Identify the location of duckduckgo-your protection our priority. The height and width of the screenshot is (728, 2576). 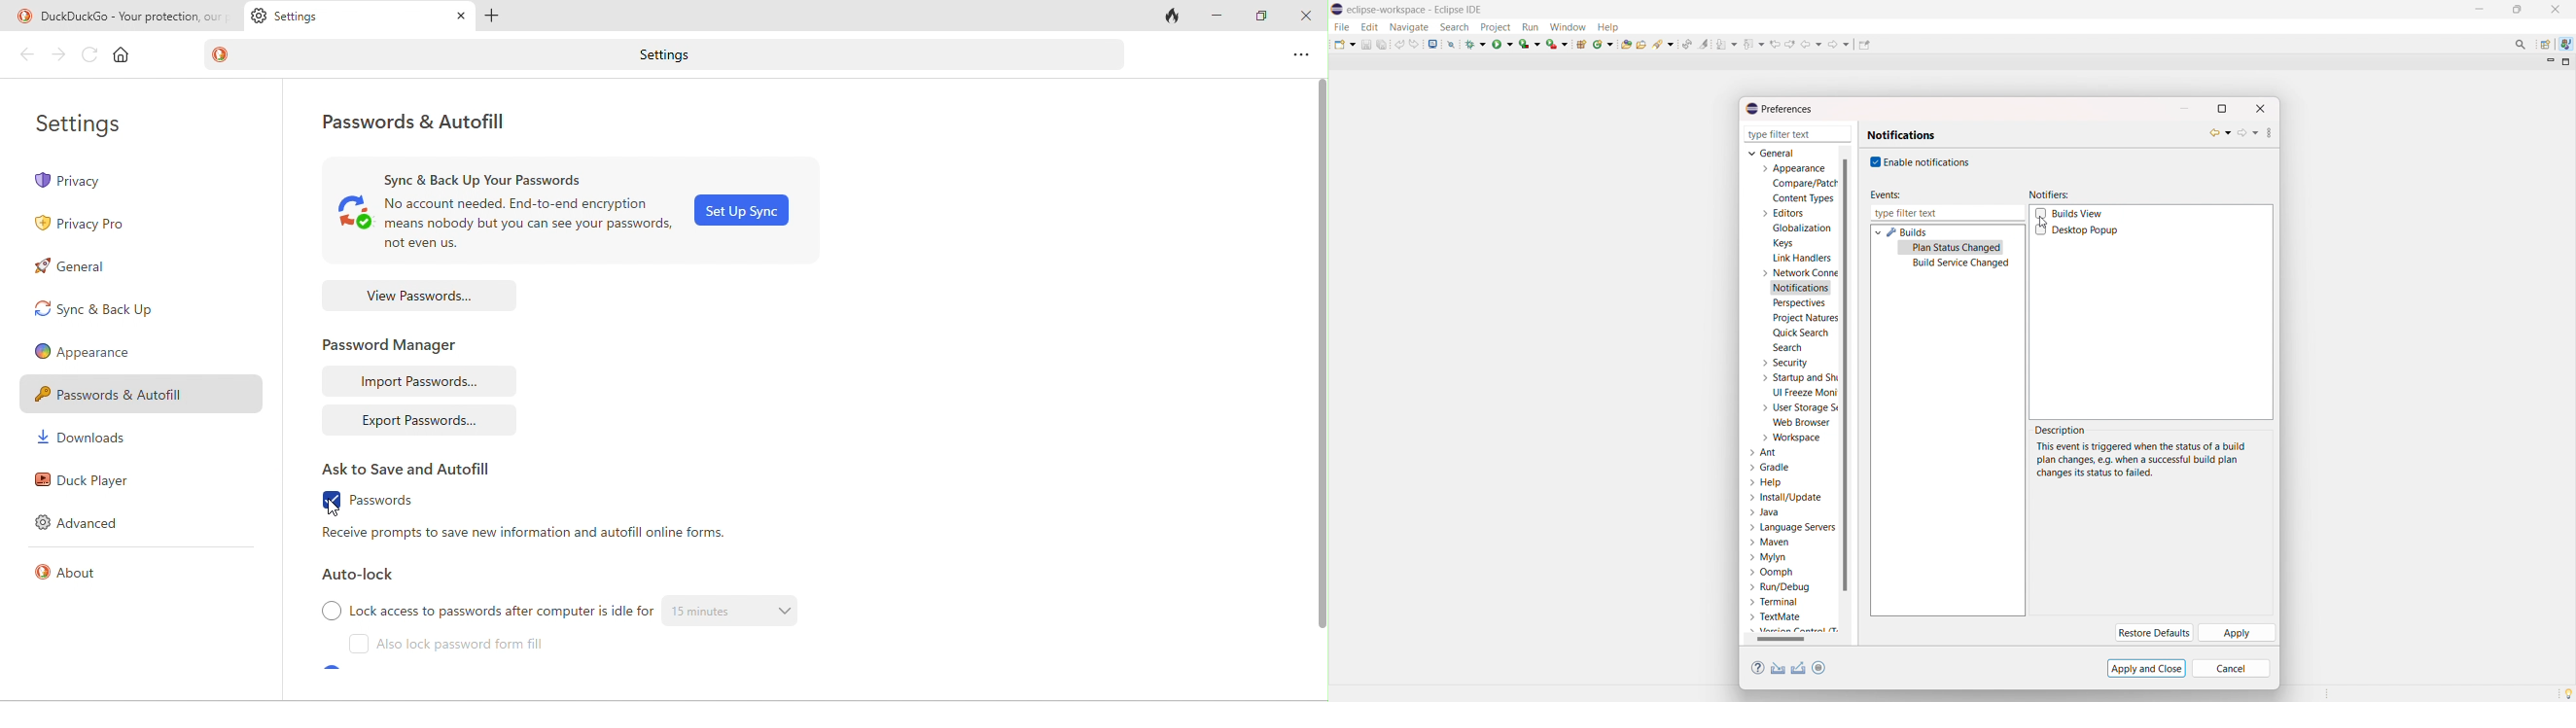
(135, 14).